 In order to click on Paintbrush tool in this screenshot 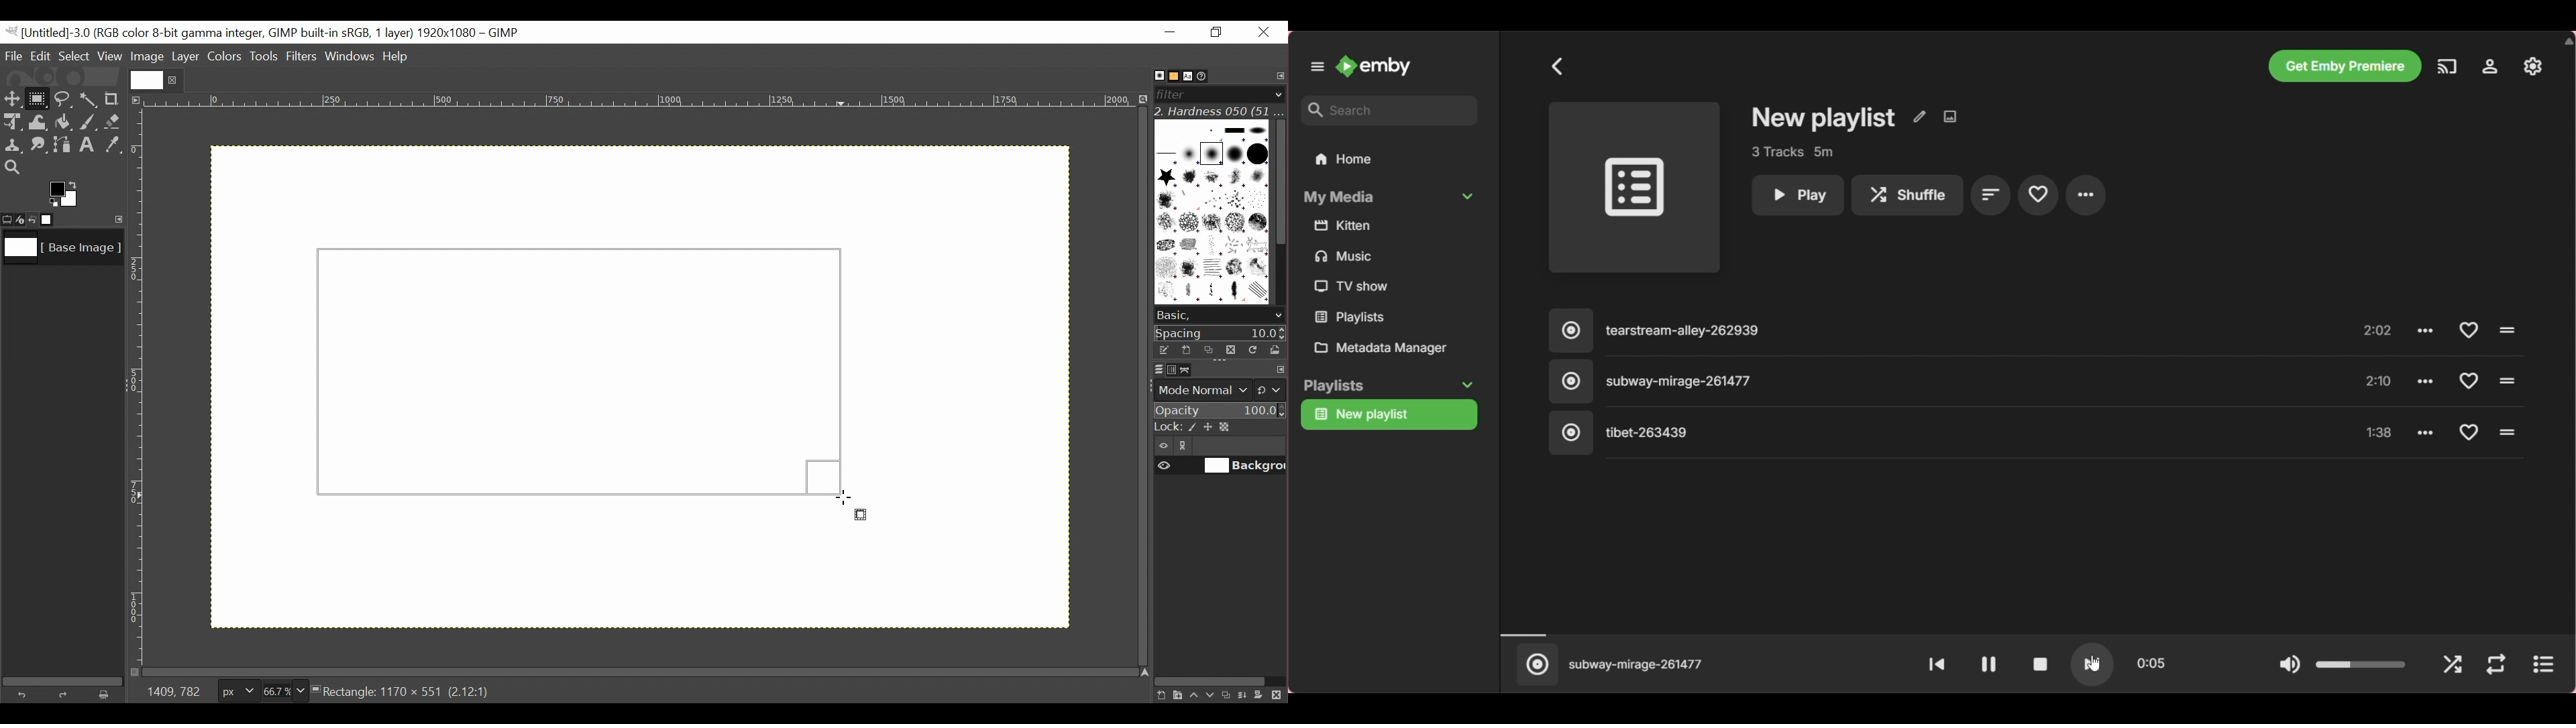, I will do `click(88, 123)`.